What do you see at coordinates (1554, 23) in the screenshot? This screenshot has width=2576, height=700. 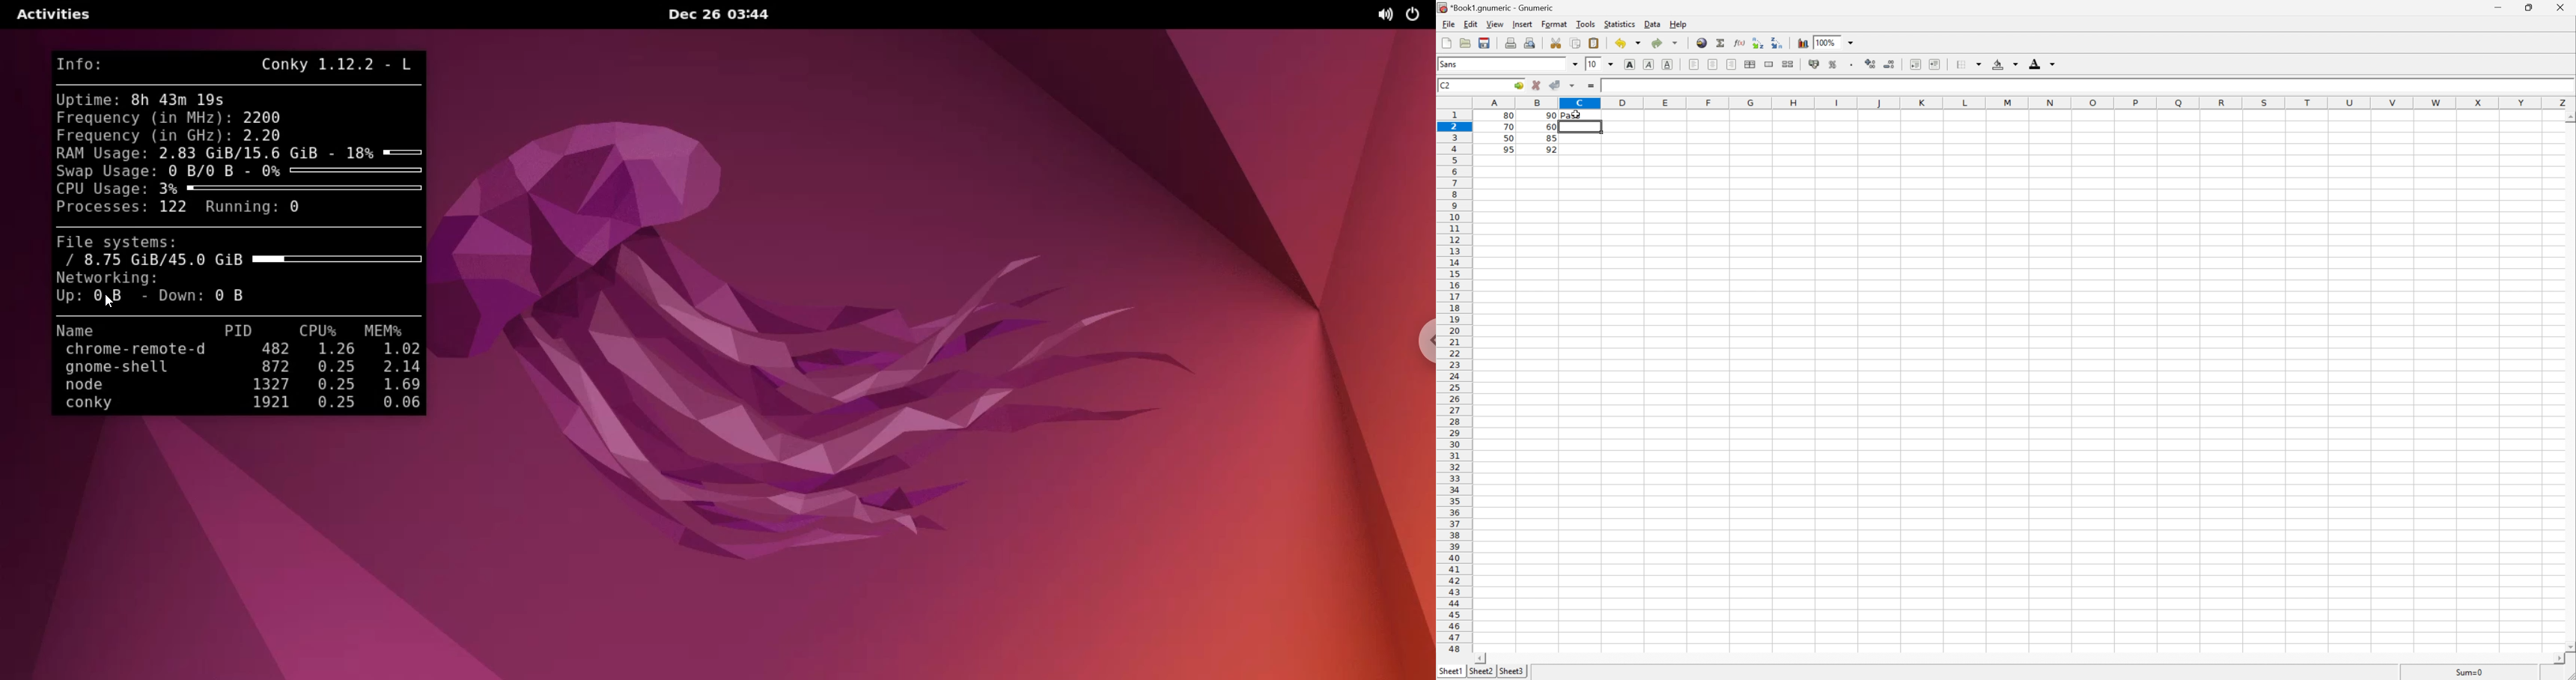 I see `Format` at bounding box center [1554, 23].